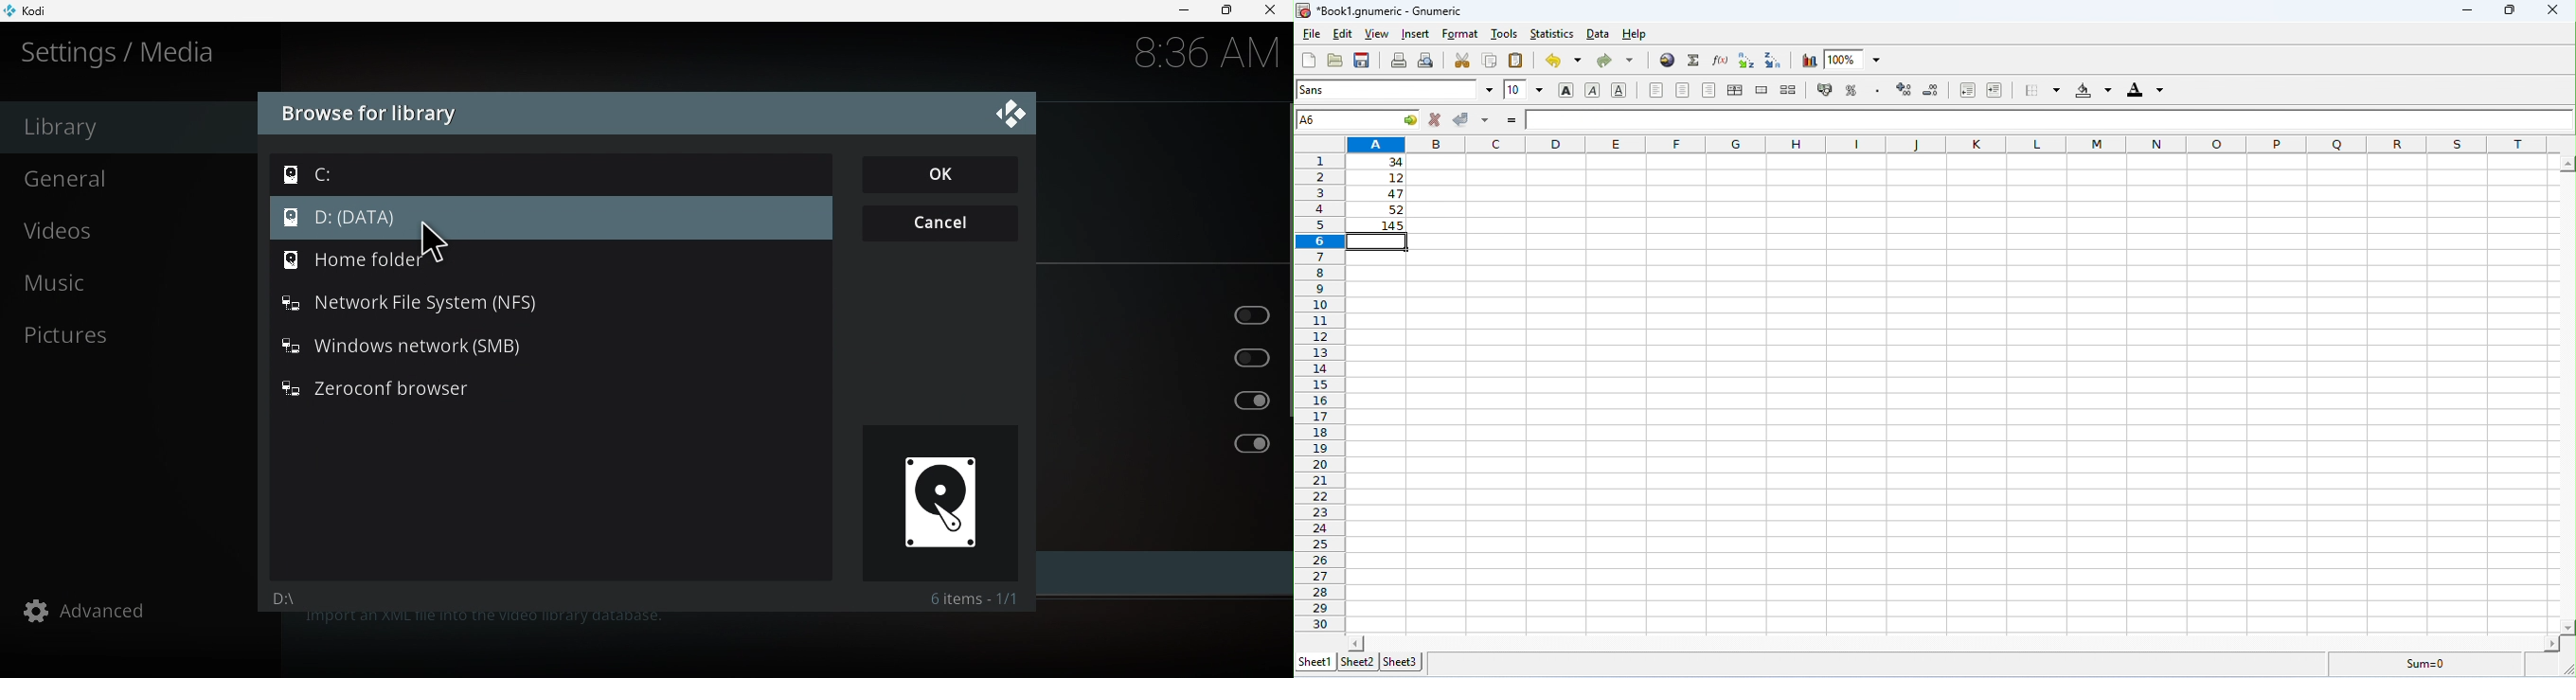 The height and width of the screenshot is (700, 2576). I want to click on decrease indent, so click(1969, 90).